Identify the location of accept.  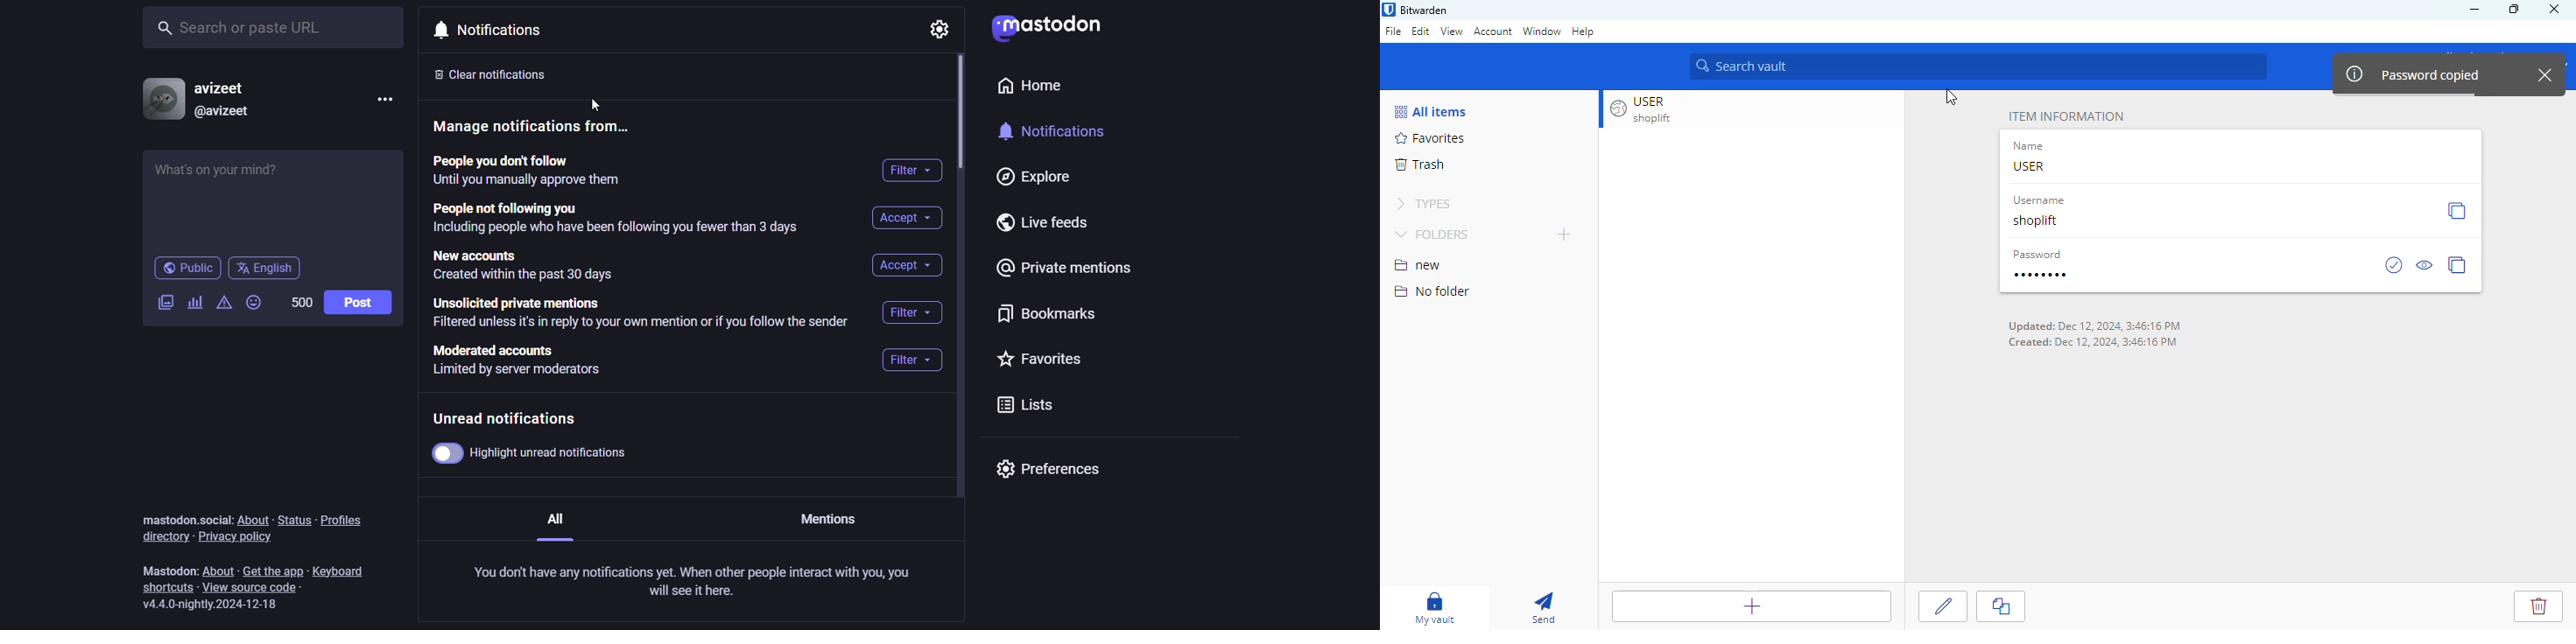
(906, 265).